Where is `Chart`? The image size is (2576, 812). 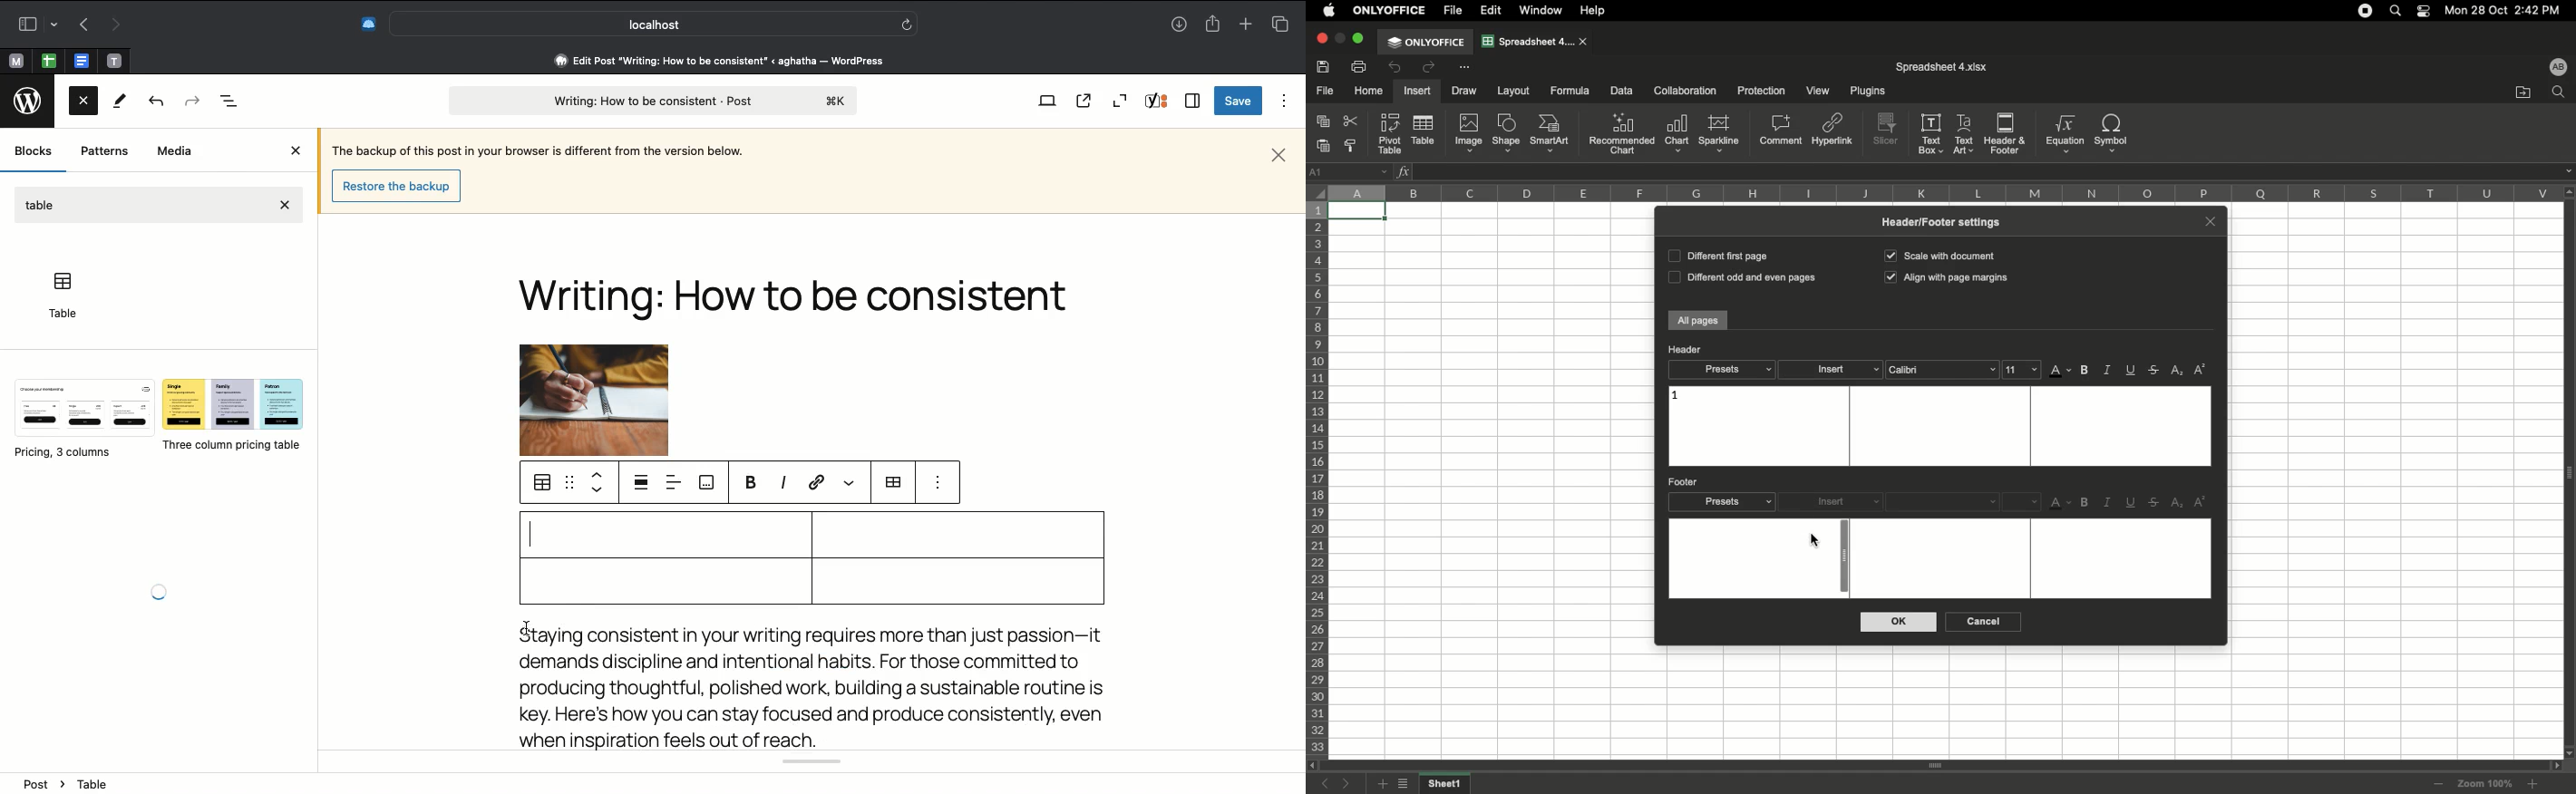 Chart is located at coordinates (1677, 134).